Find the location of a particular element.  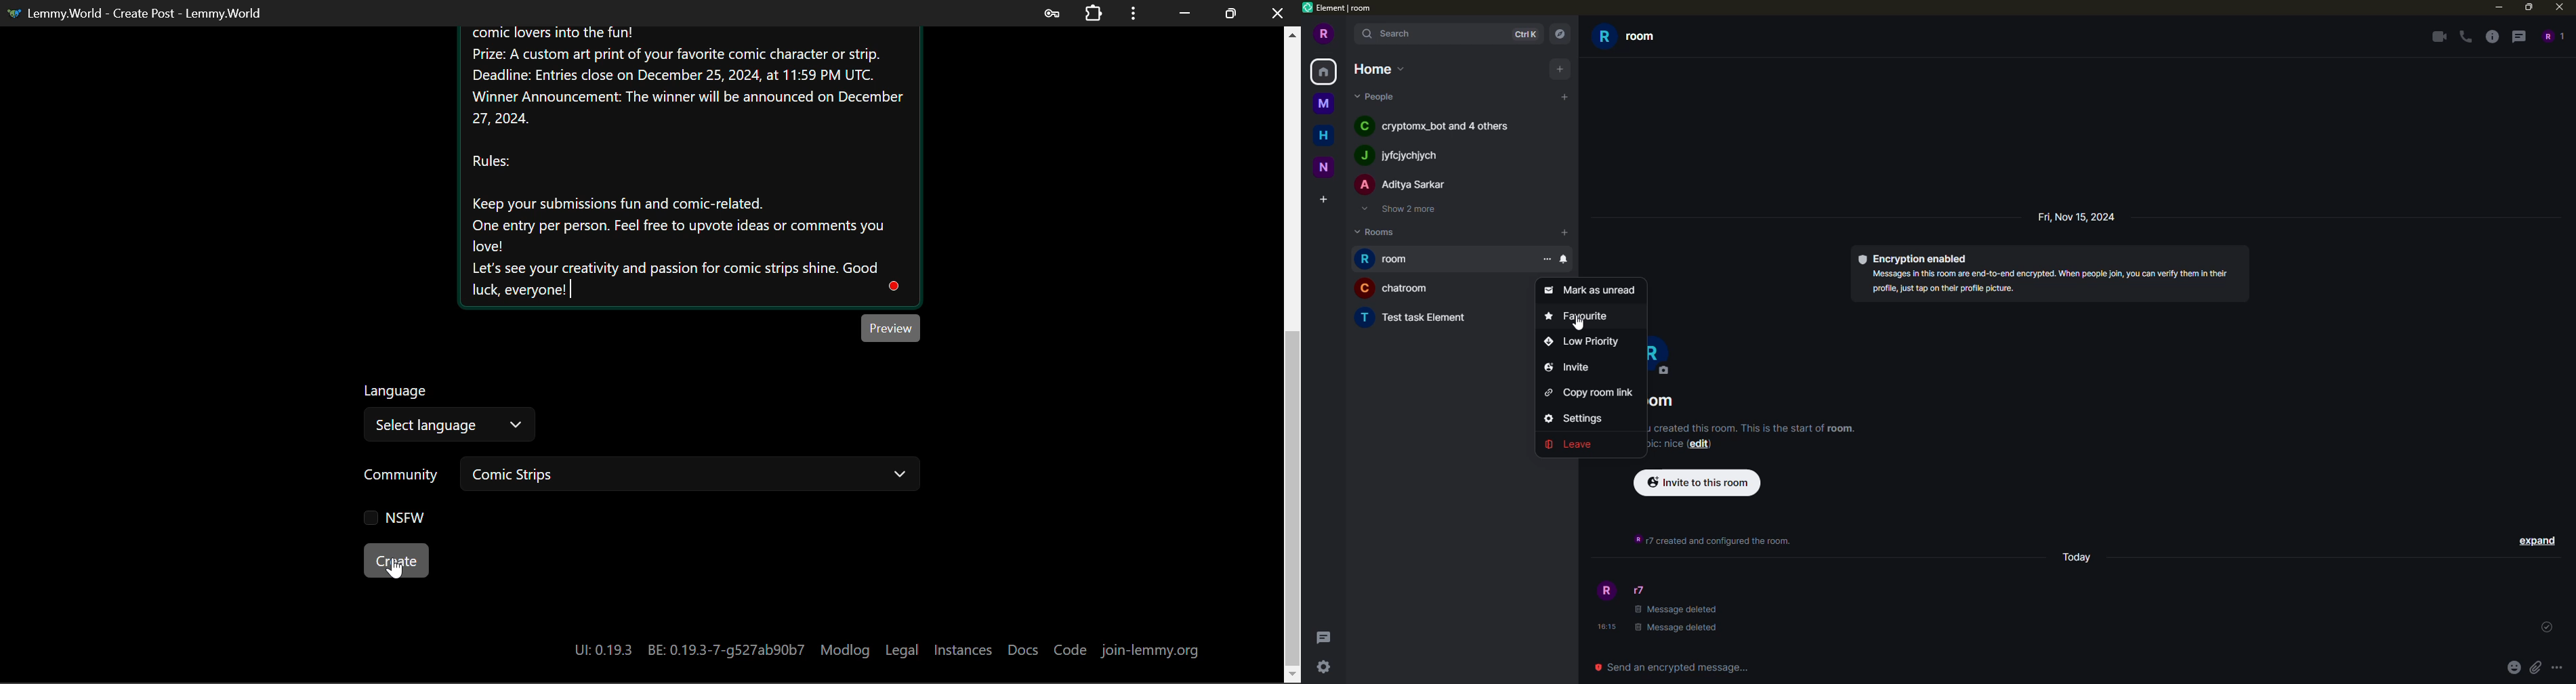

r room is located at coordinates (1642, 39).